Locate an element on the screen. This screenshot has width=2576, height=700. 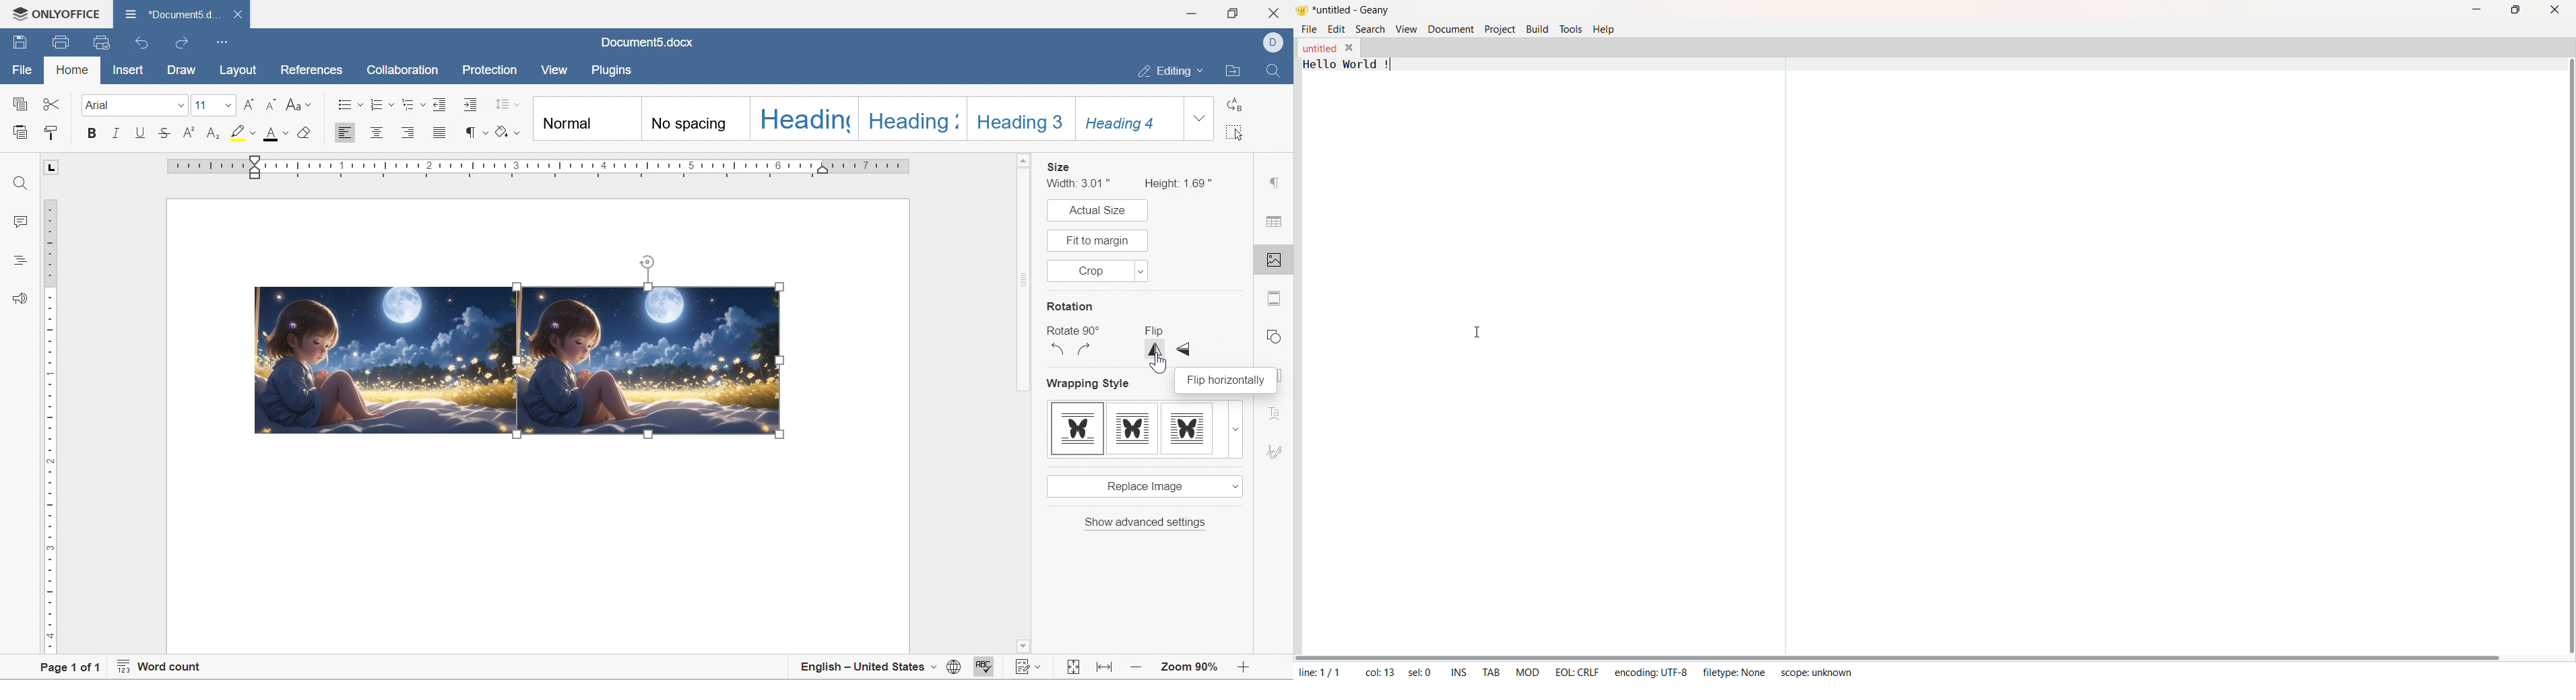
chart settings is located at coordinates (1282, 378).